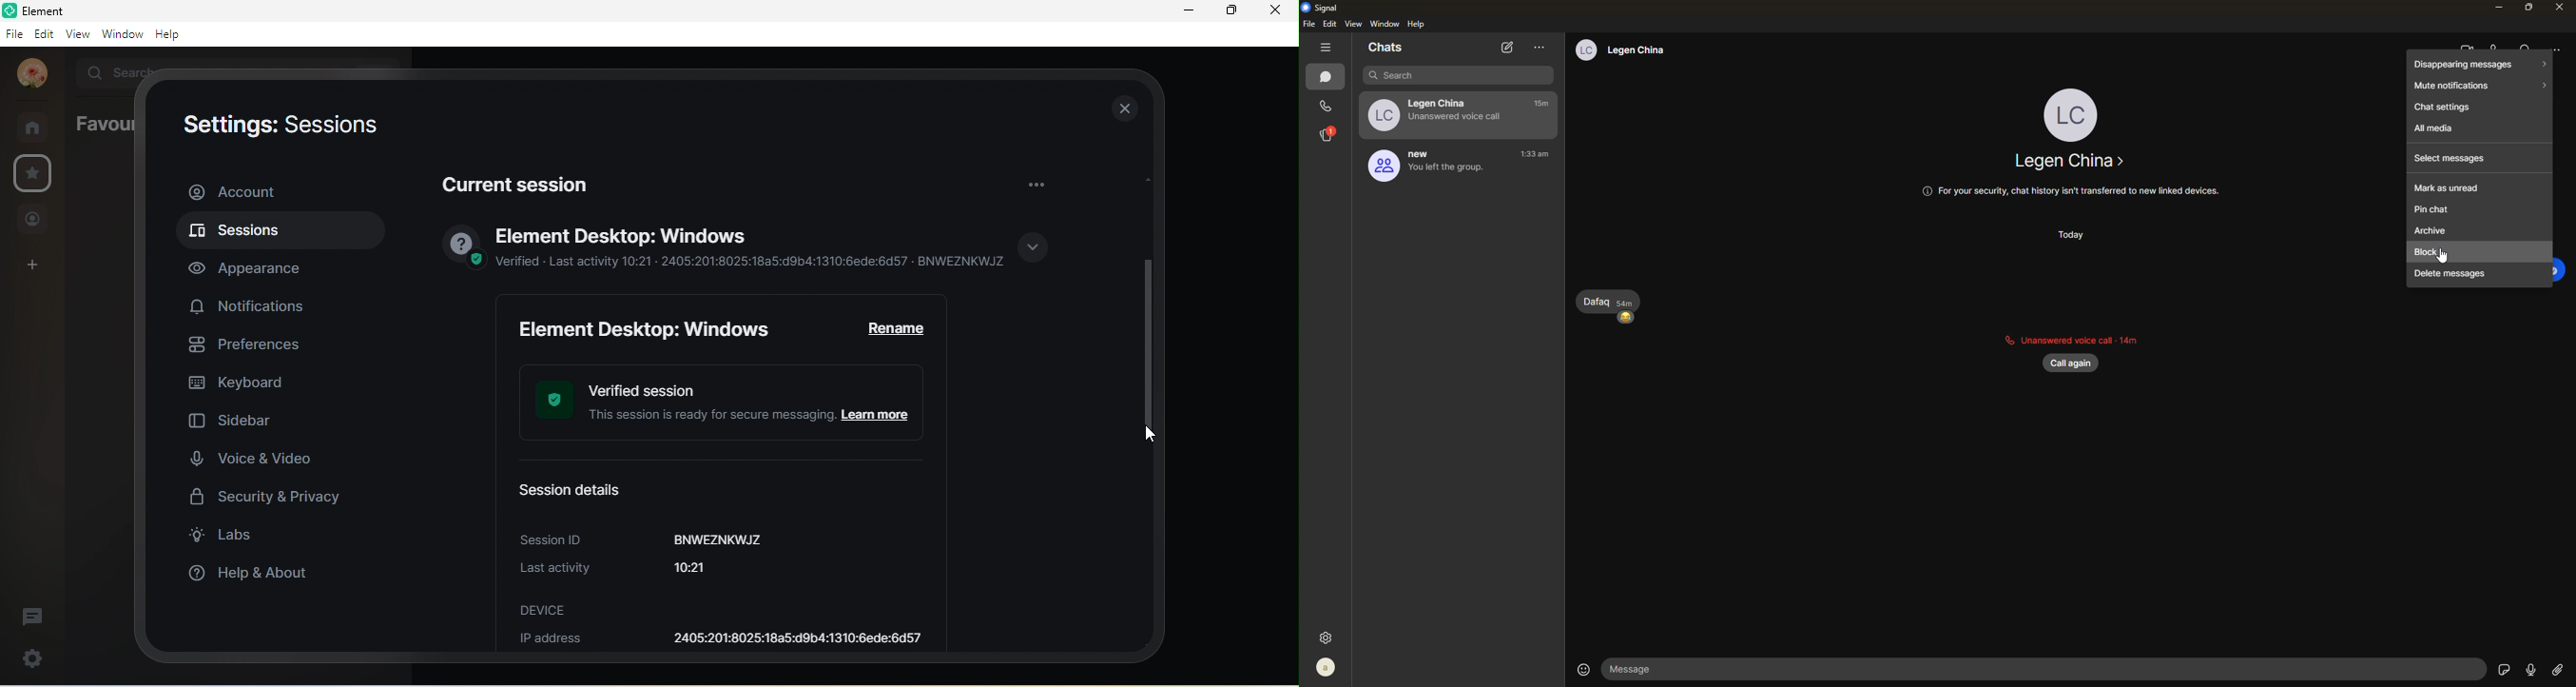  Describe the element at coordinates (1151, 435) in the screenshot. I see `scroll down move the cursor ` at that location.